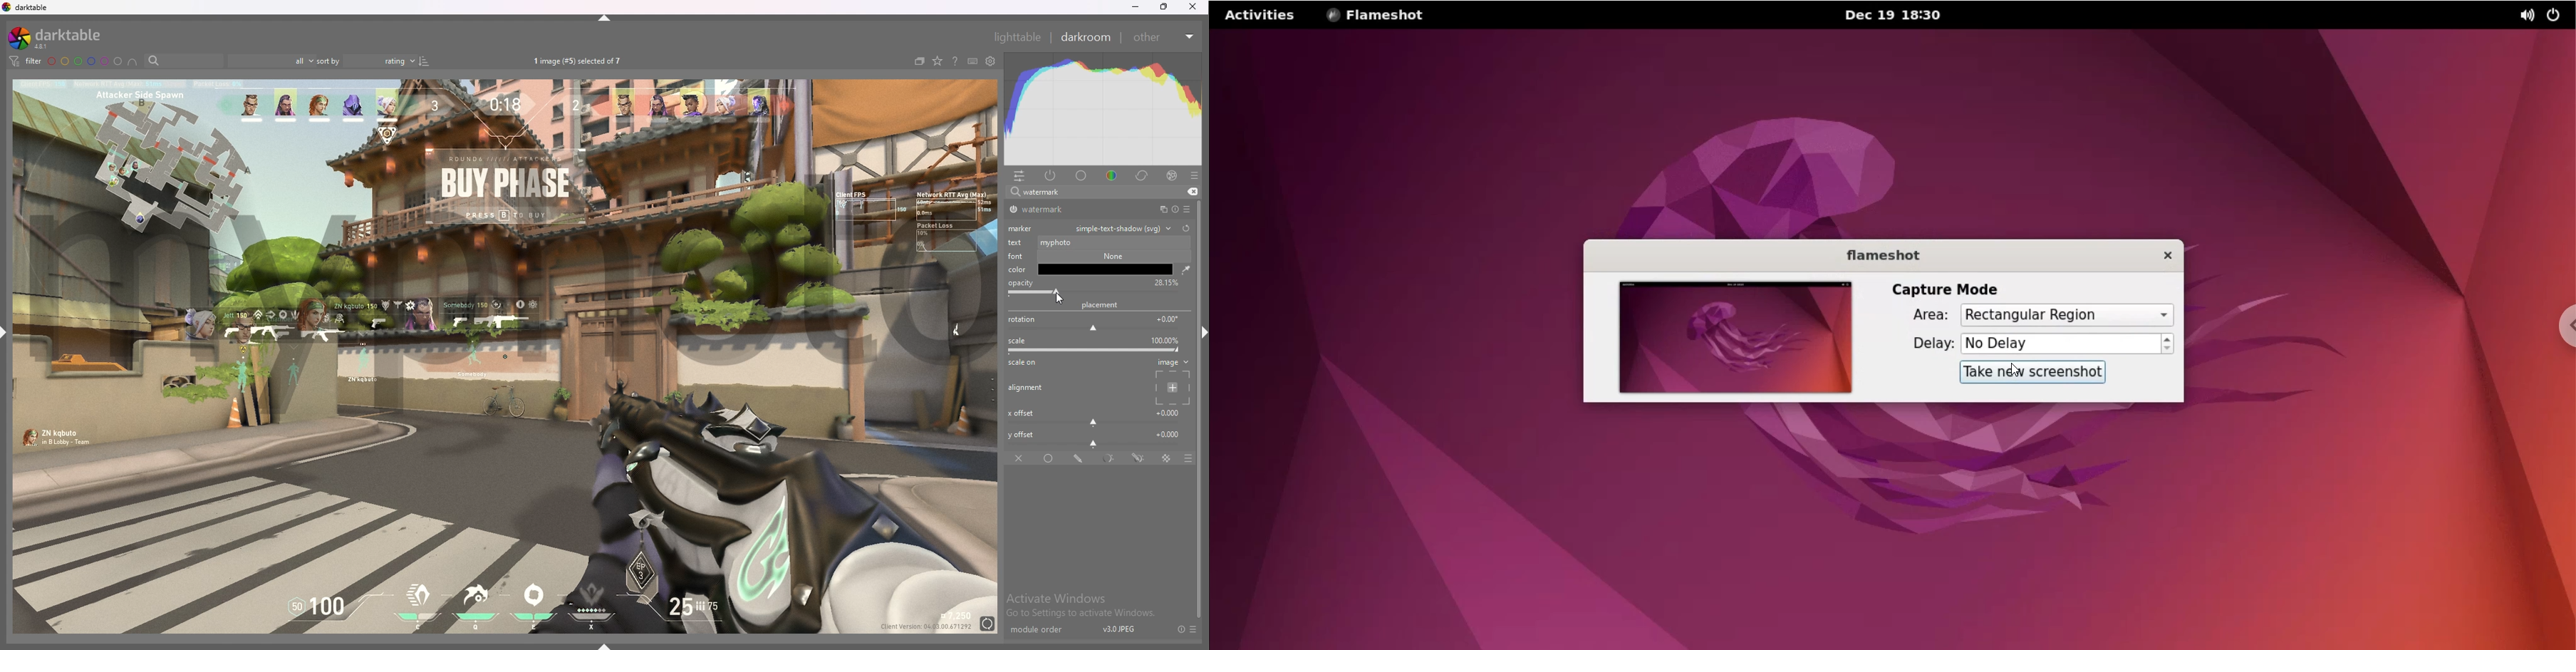  I want to click on show, so click(609, 643).